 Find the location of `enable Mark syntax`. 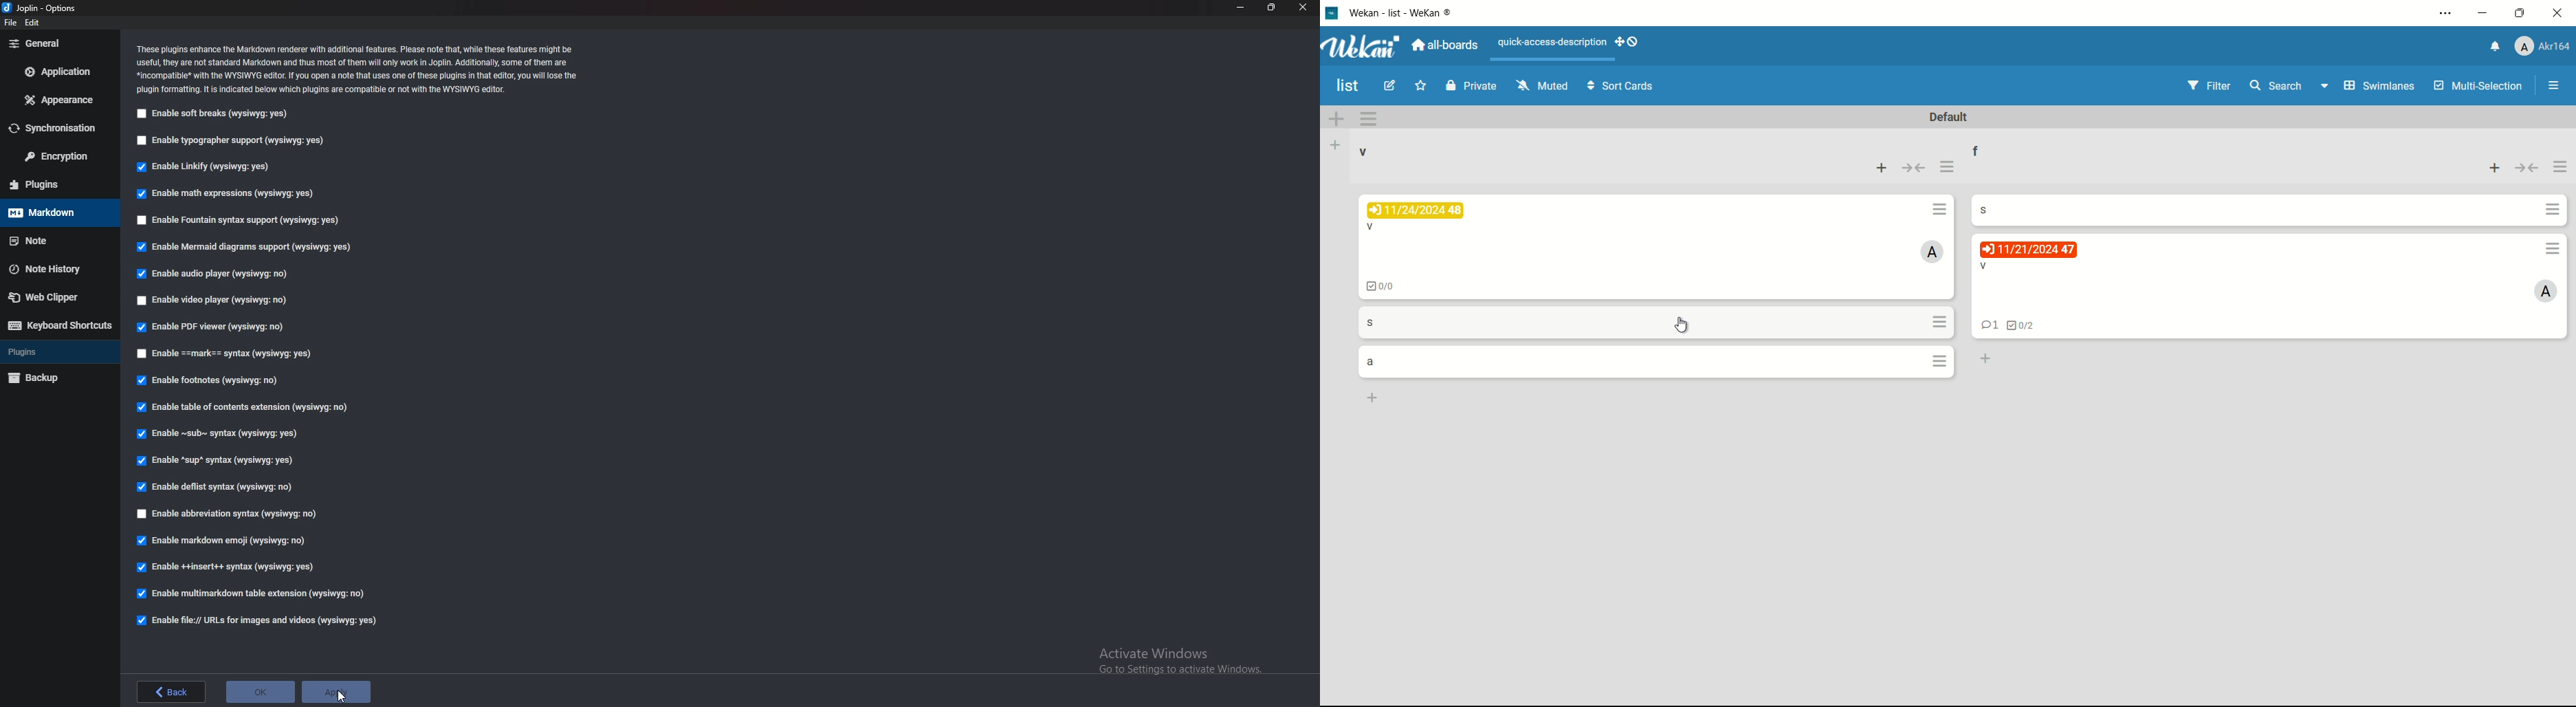

enable Mark syntax is located at coordinates (237, 354).